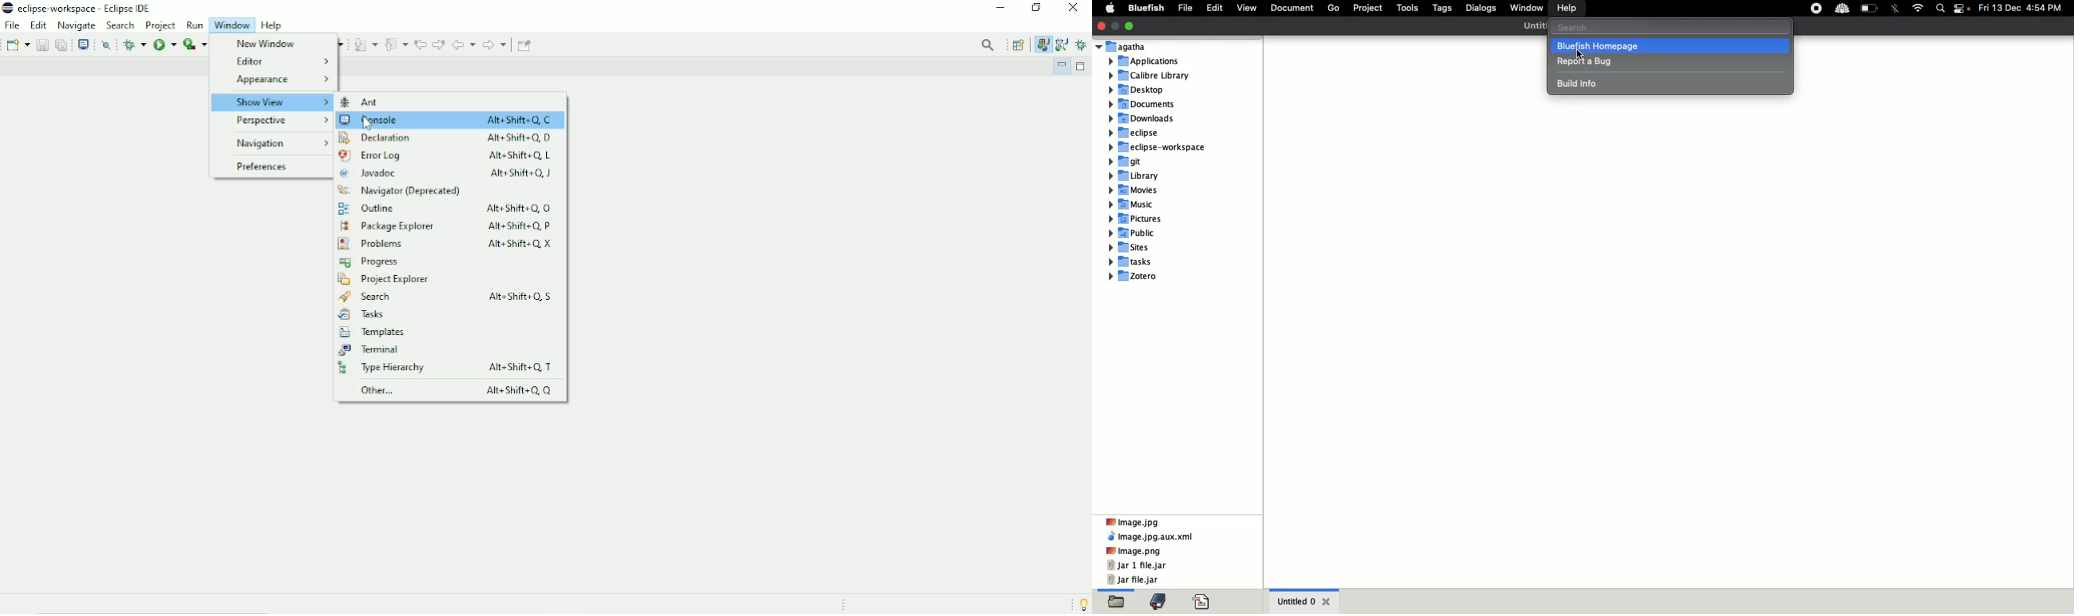 This screenshot has height=616, width=2100. I want to click on Maximize, so click(1131, 25).